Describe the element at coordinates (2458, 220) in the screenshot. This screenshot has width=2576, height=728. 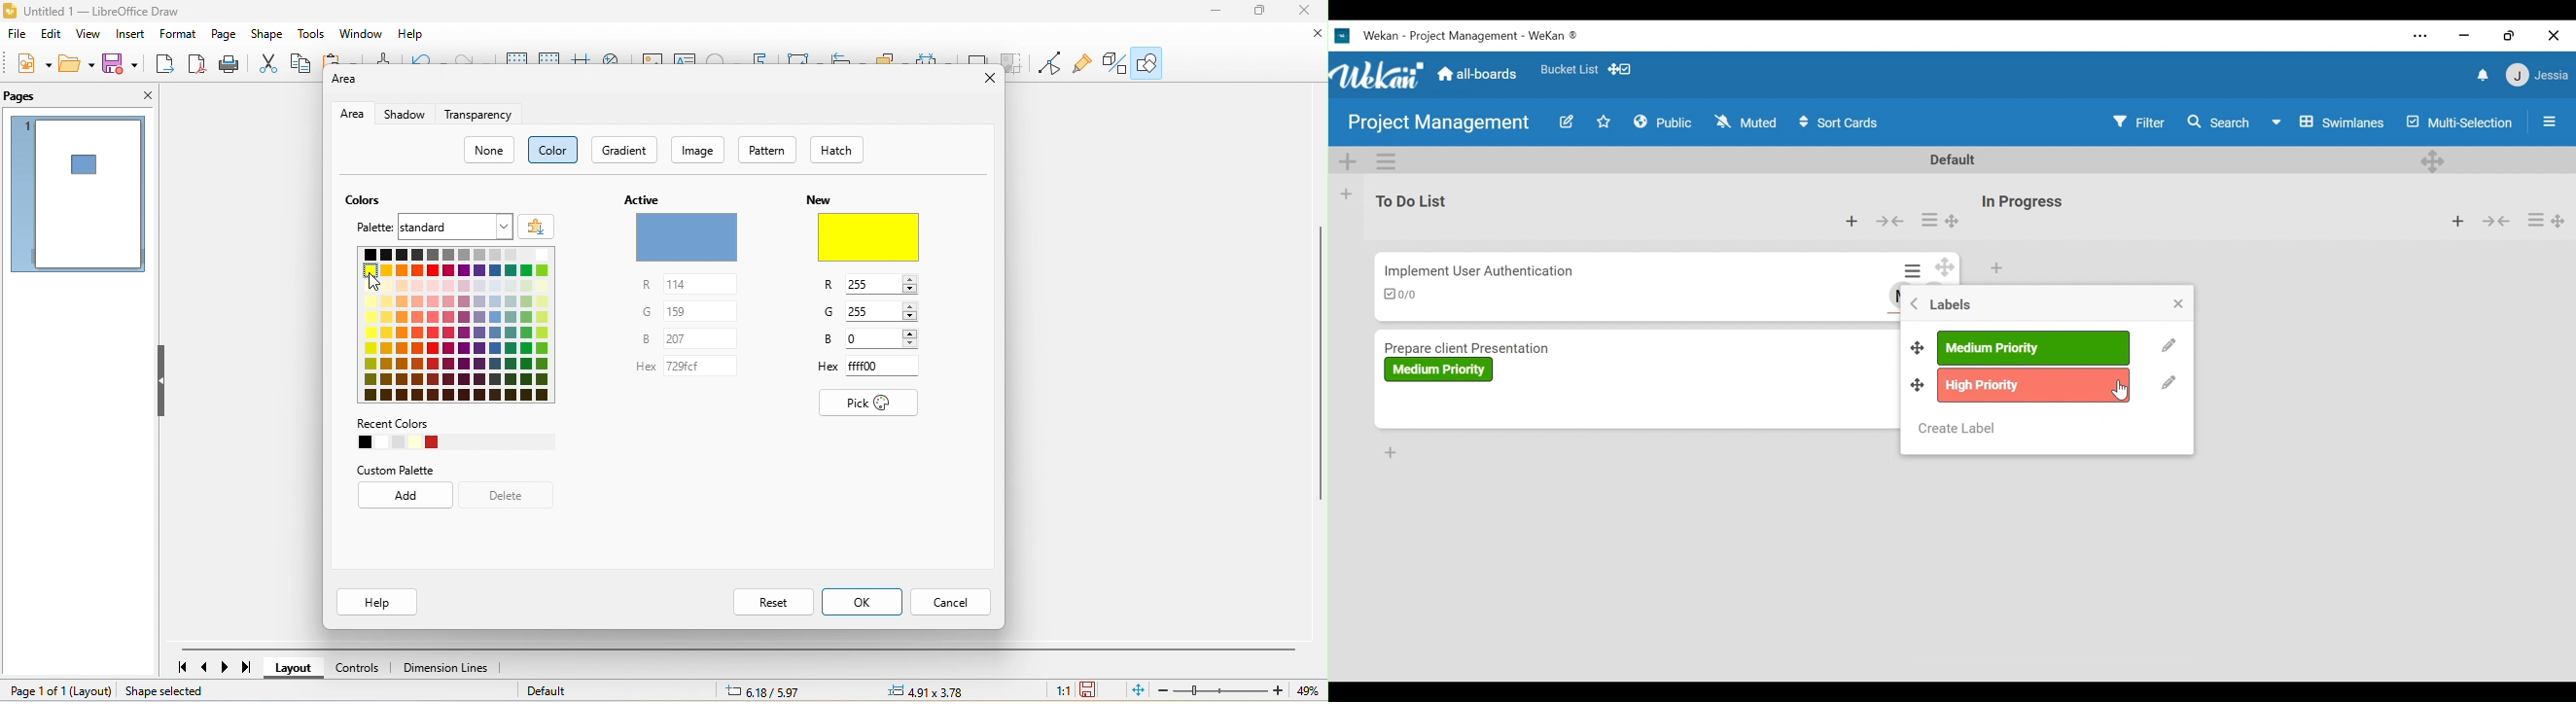
I see `Add card to top of the list` at that location.